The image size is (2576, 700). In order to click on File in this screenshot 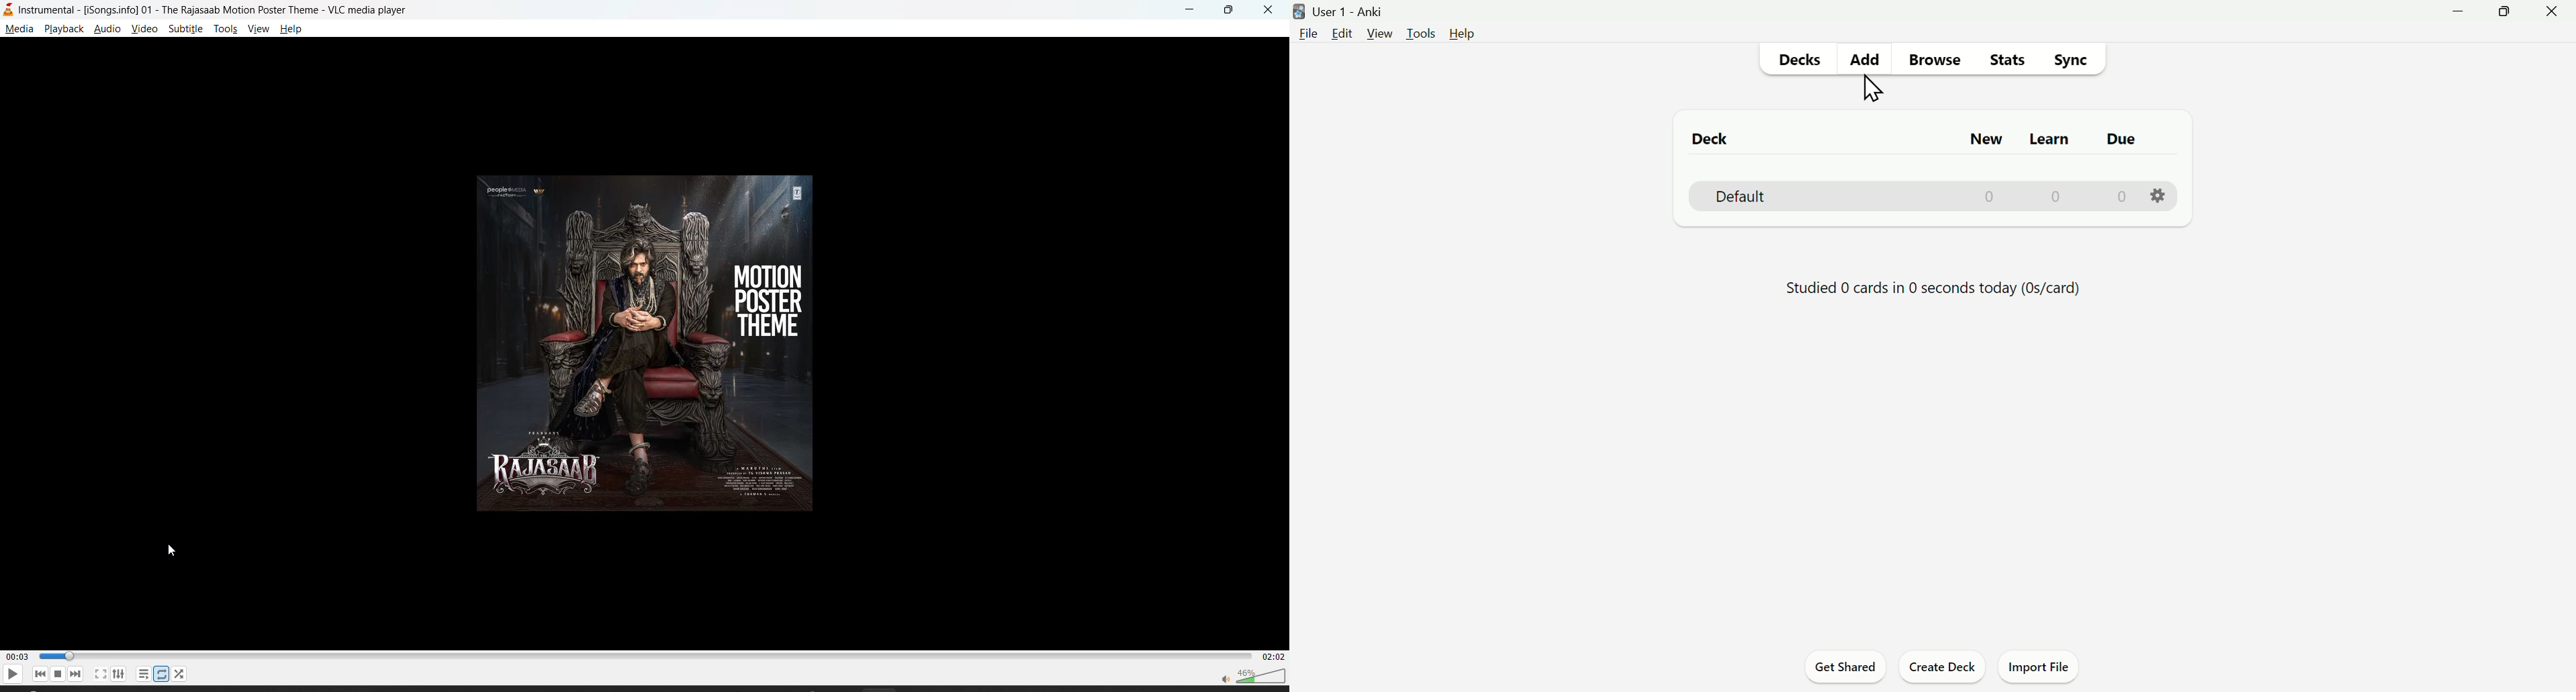, I will do `click(1308, 35)`.